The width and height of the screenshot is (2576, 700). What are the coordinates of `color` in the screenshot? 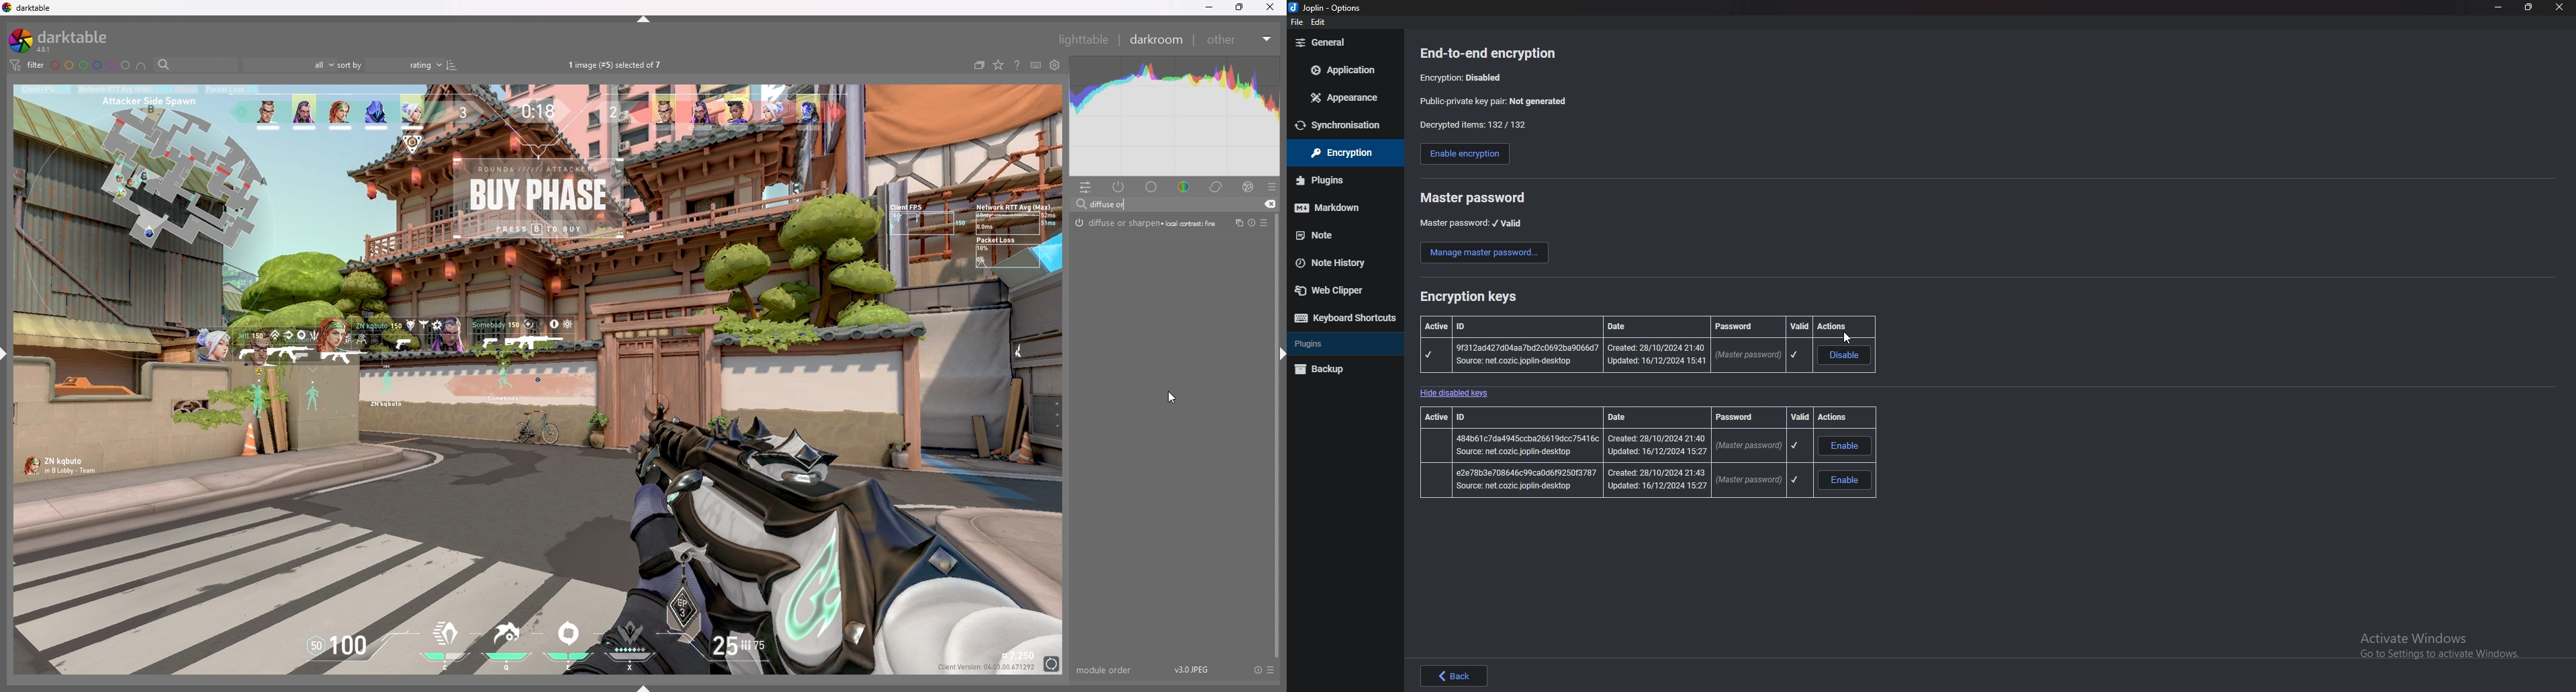 It's located at (1186, 186).